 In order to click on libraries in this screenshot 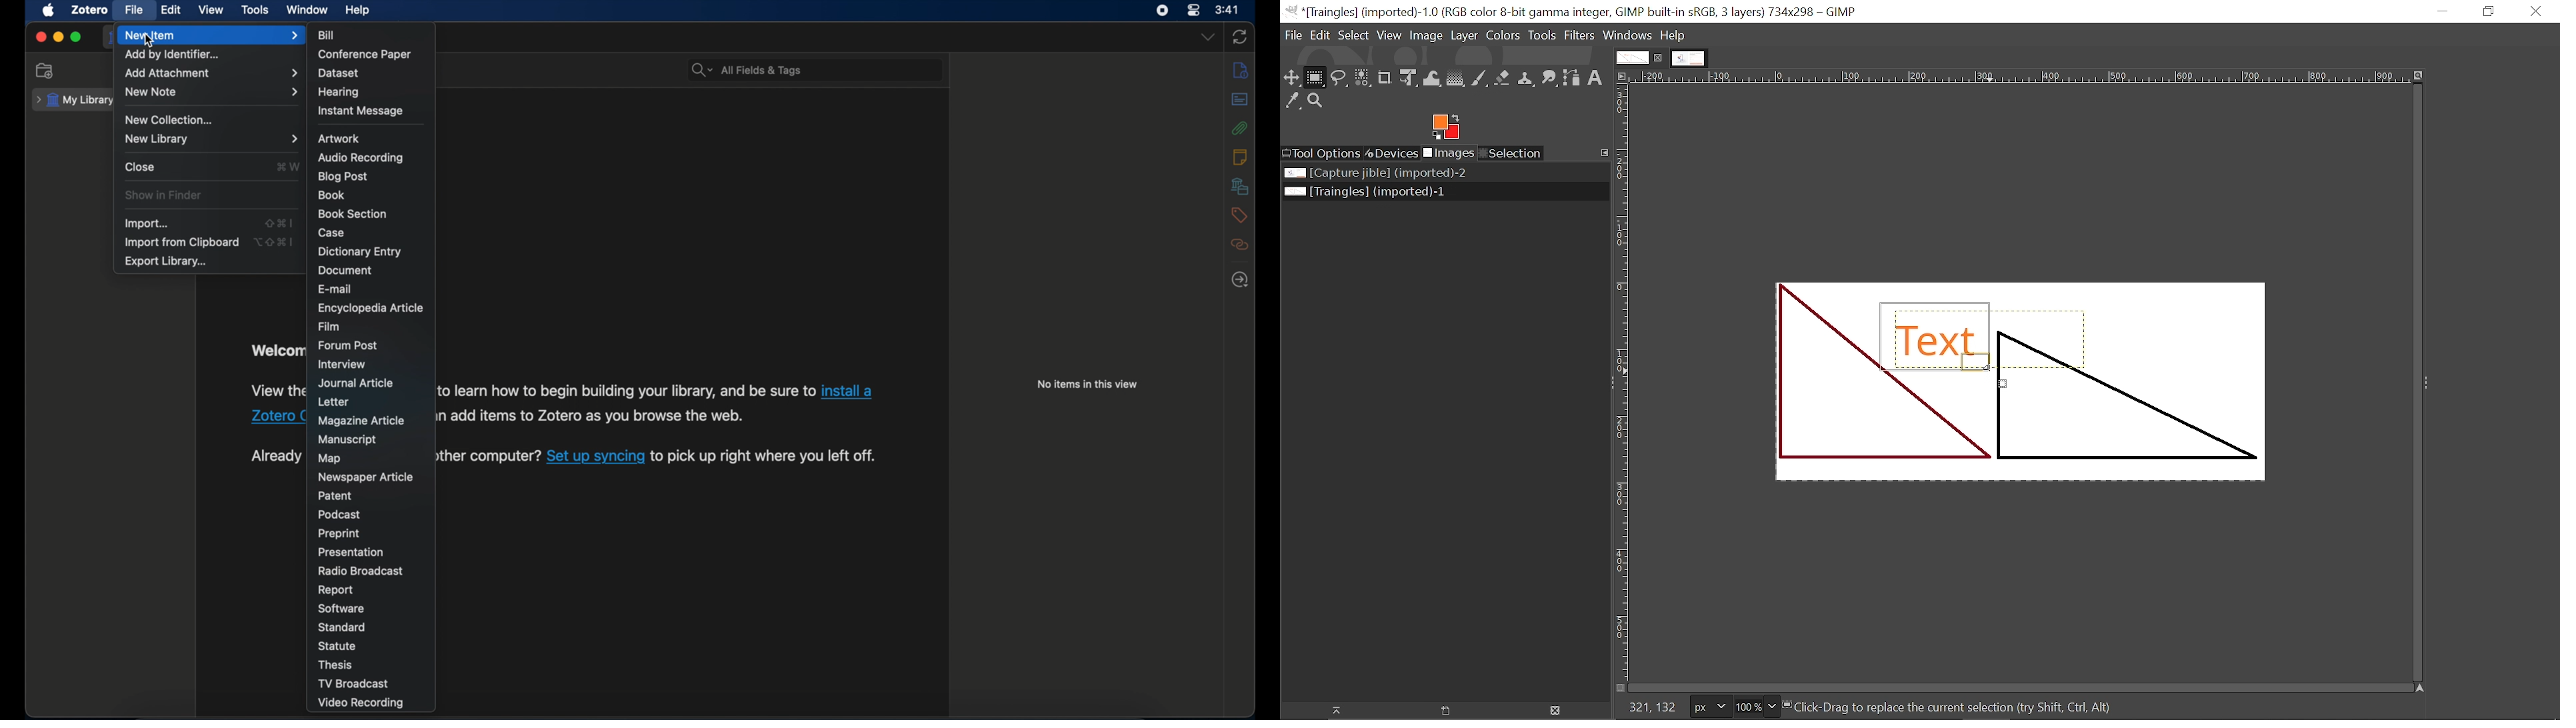, I will do `click(1241, 186)`.